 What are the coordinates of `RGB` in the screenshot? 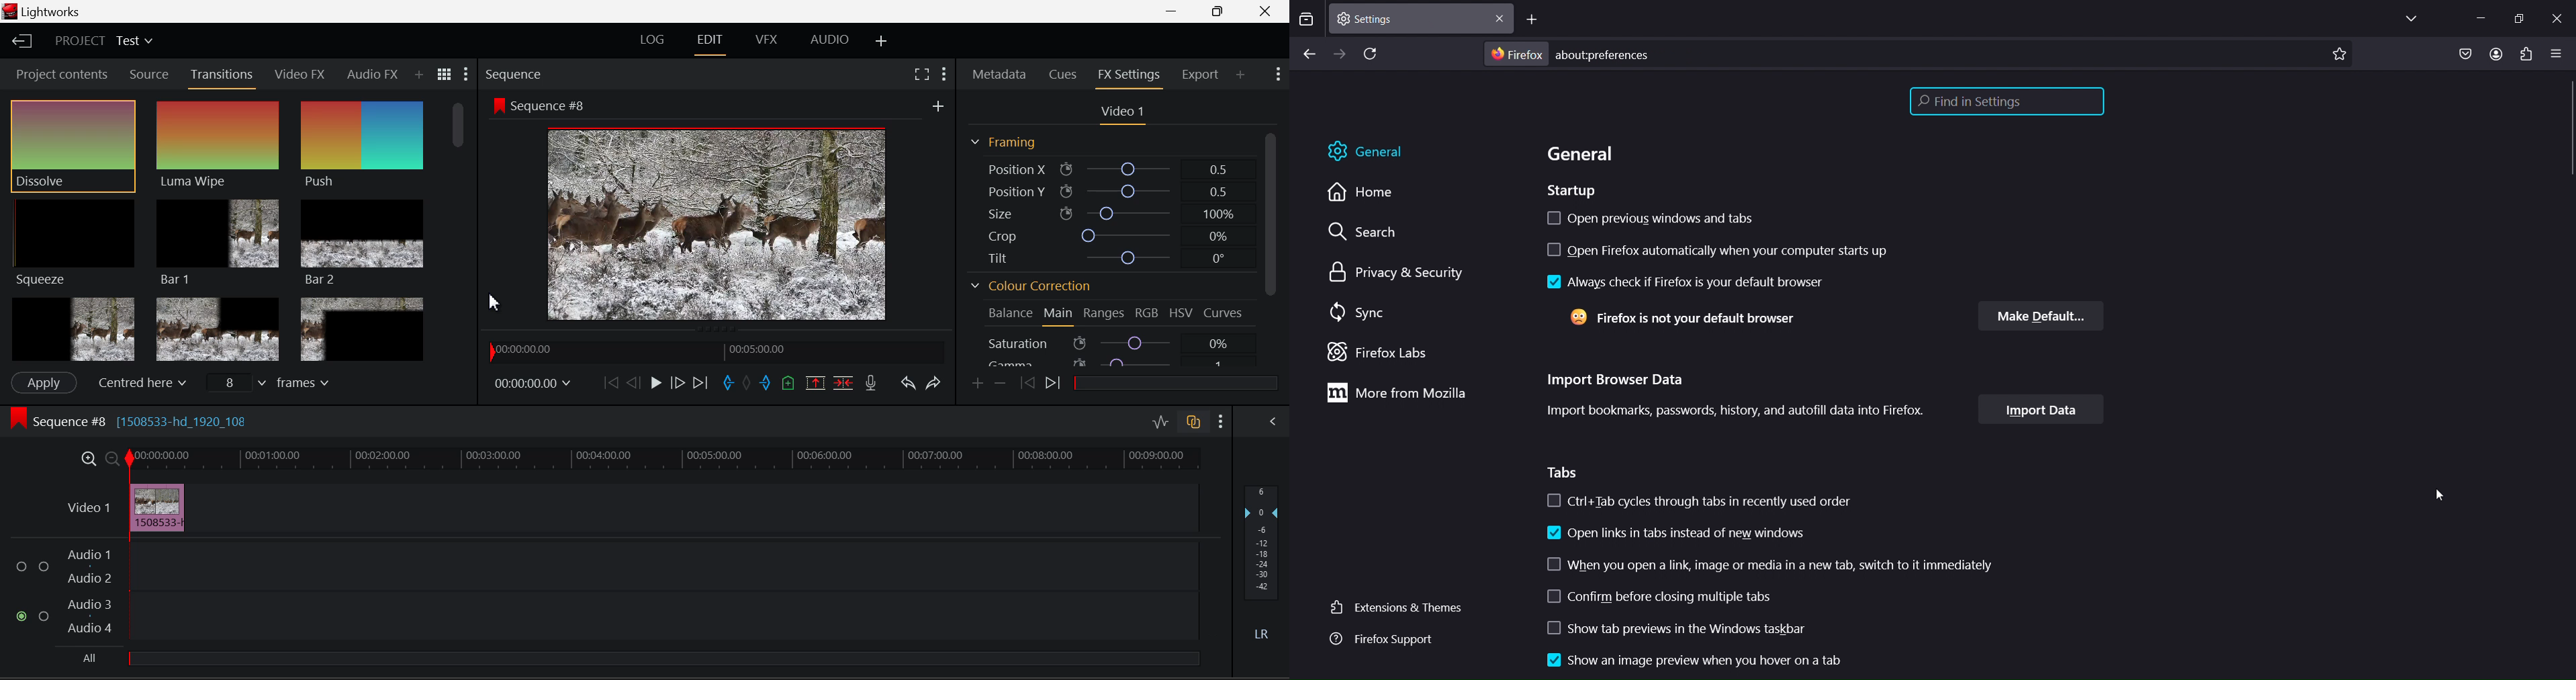 It's located at (1148, 314).